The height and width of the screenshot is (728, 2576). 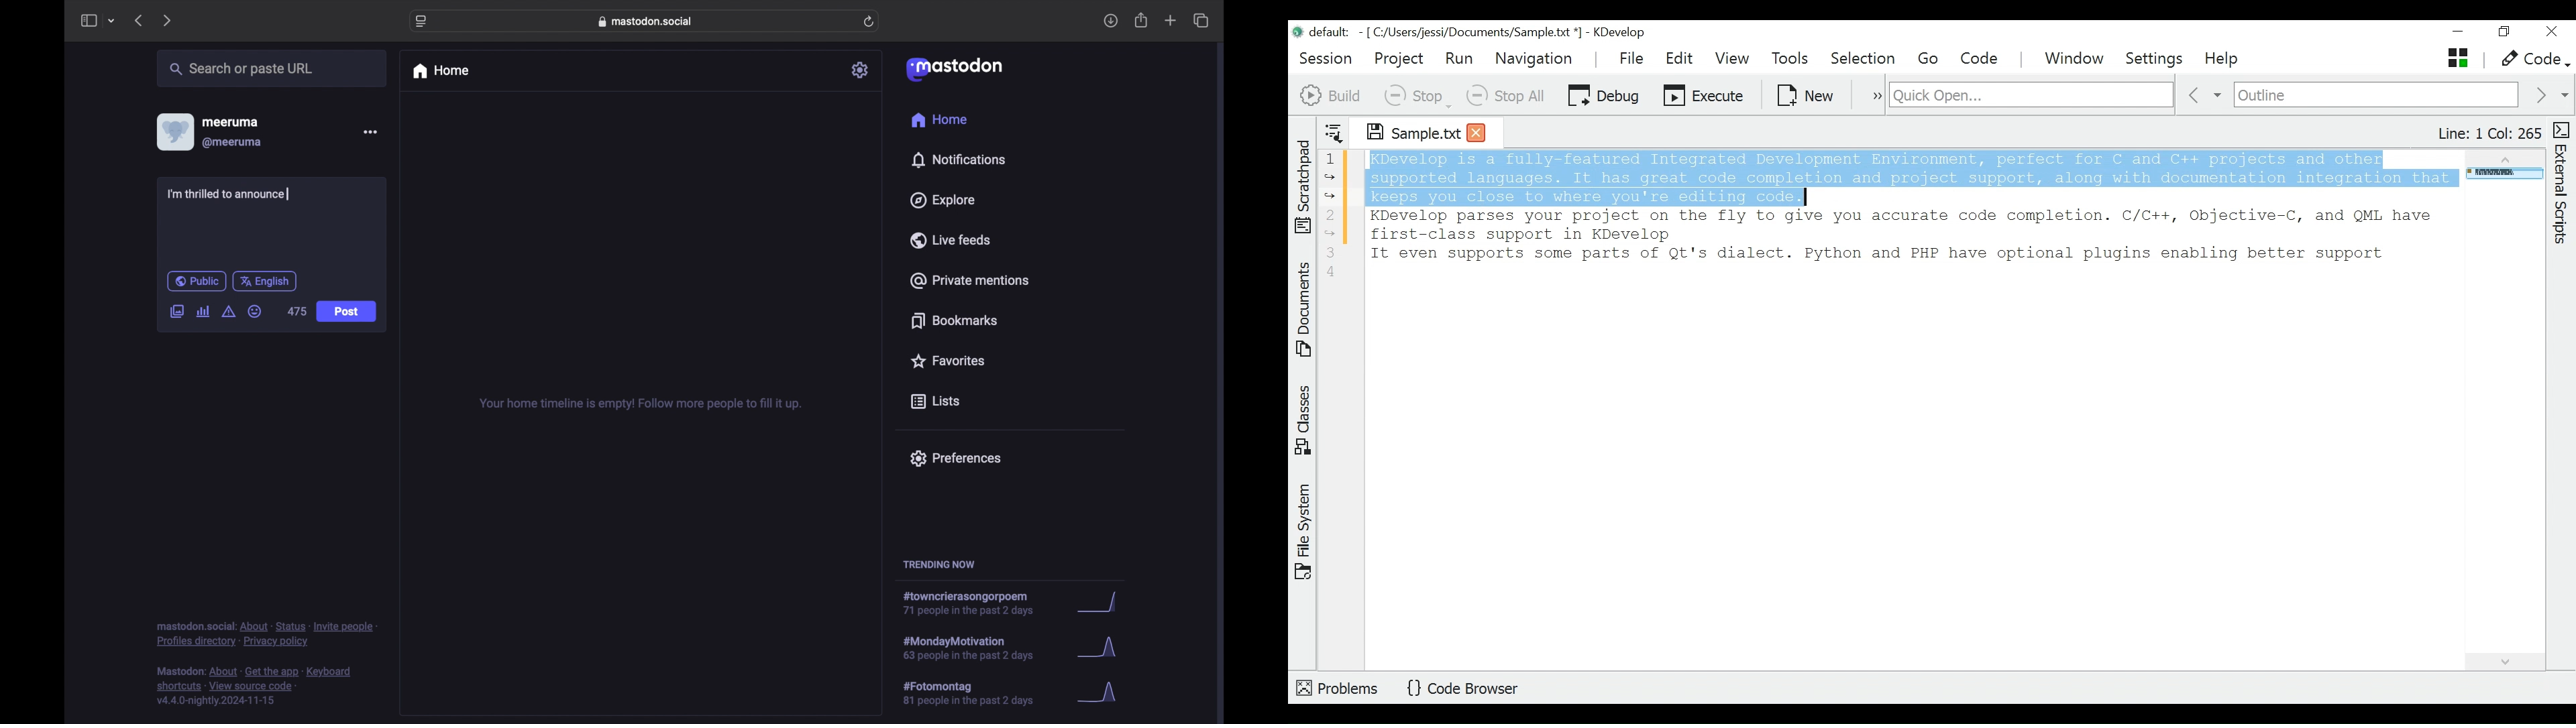 I want to click on Problems, so click(x=1338, y=686).